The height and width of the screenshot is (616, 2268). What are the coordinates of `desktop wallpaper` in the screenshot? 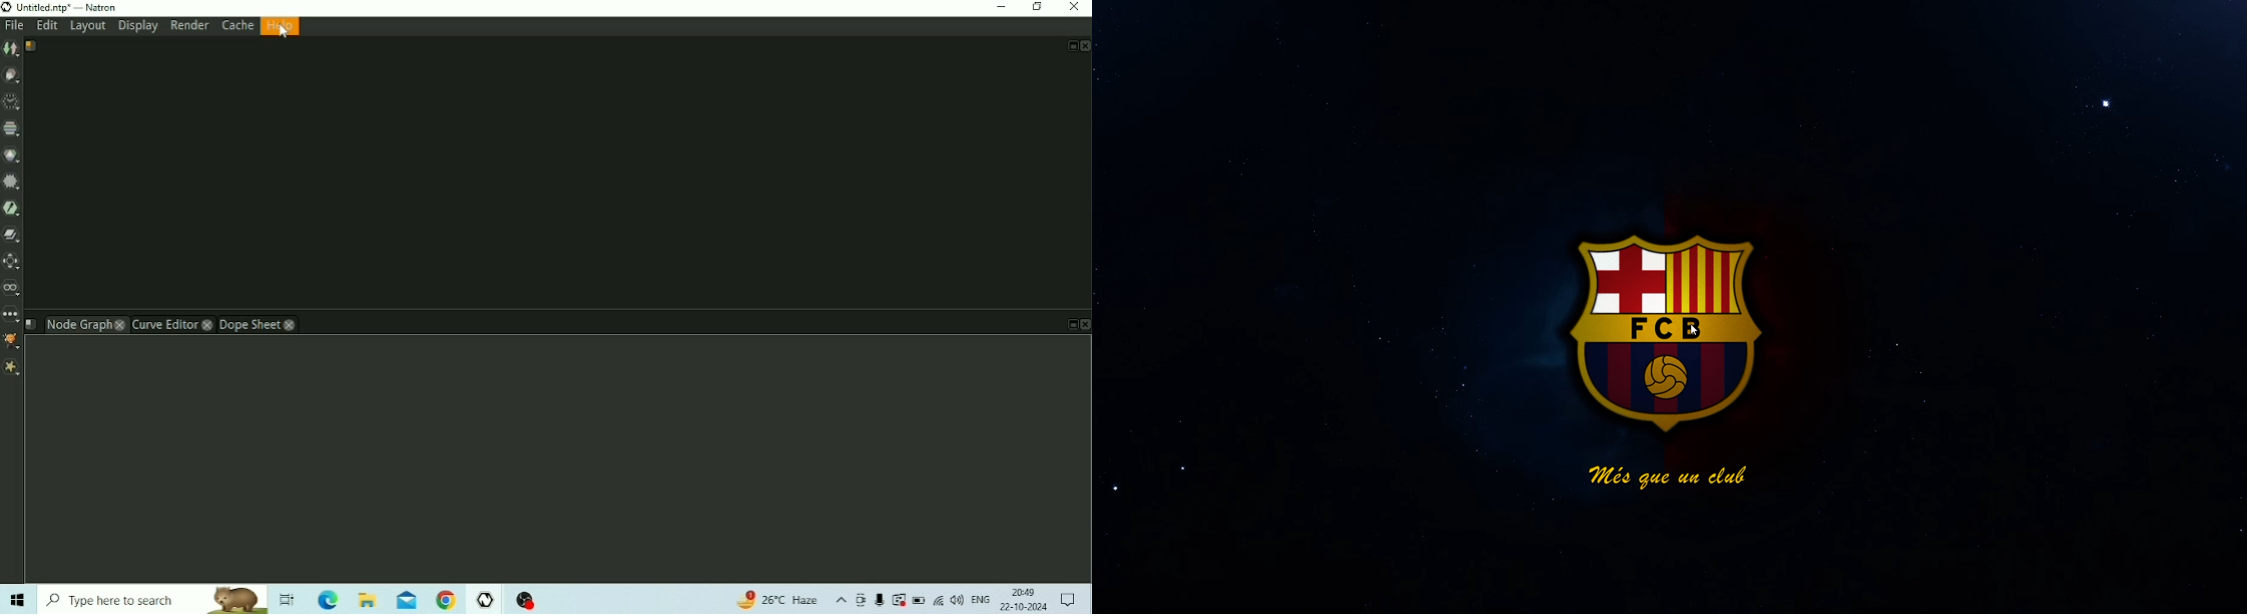 It's located at (1669, 306).